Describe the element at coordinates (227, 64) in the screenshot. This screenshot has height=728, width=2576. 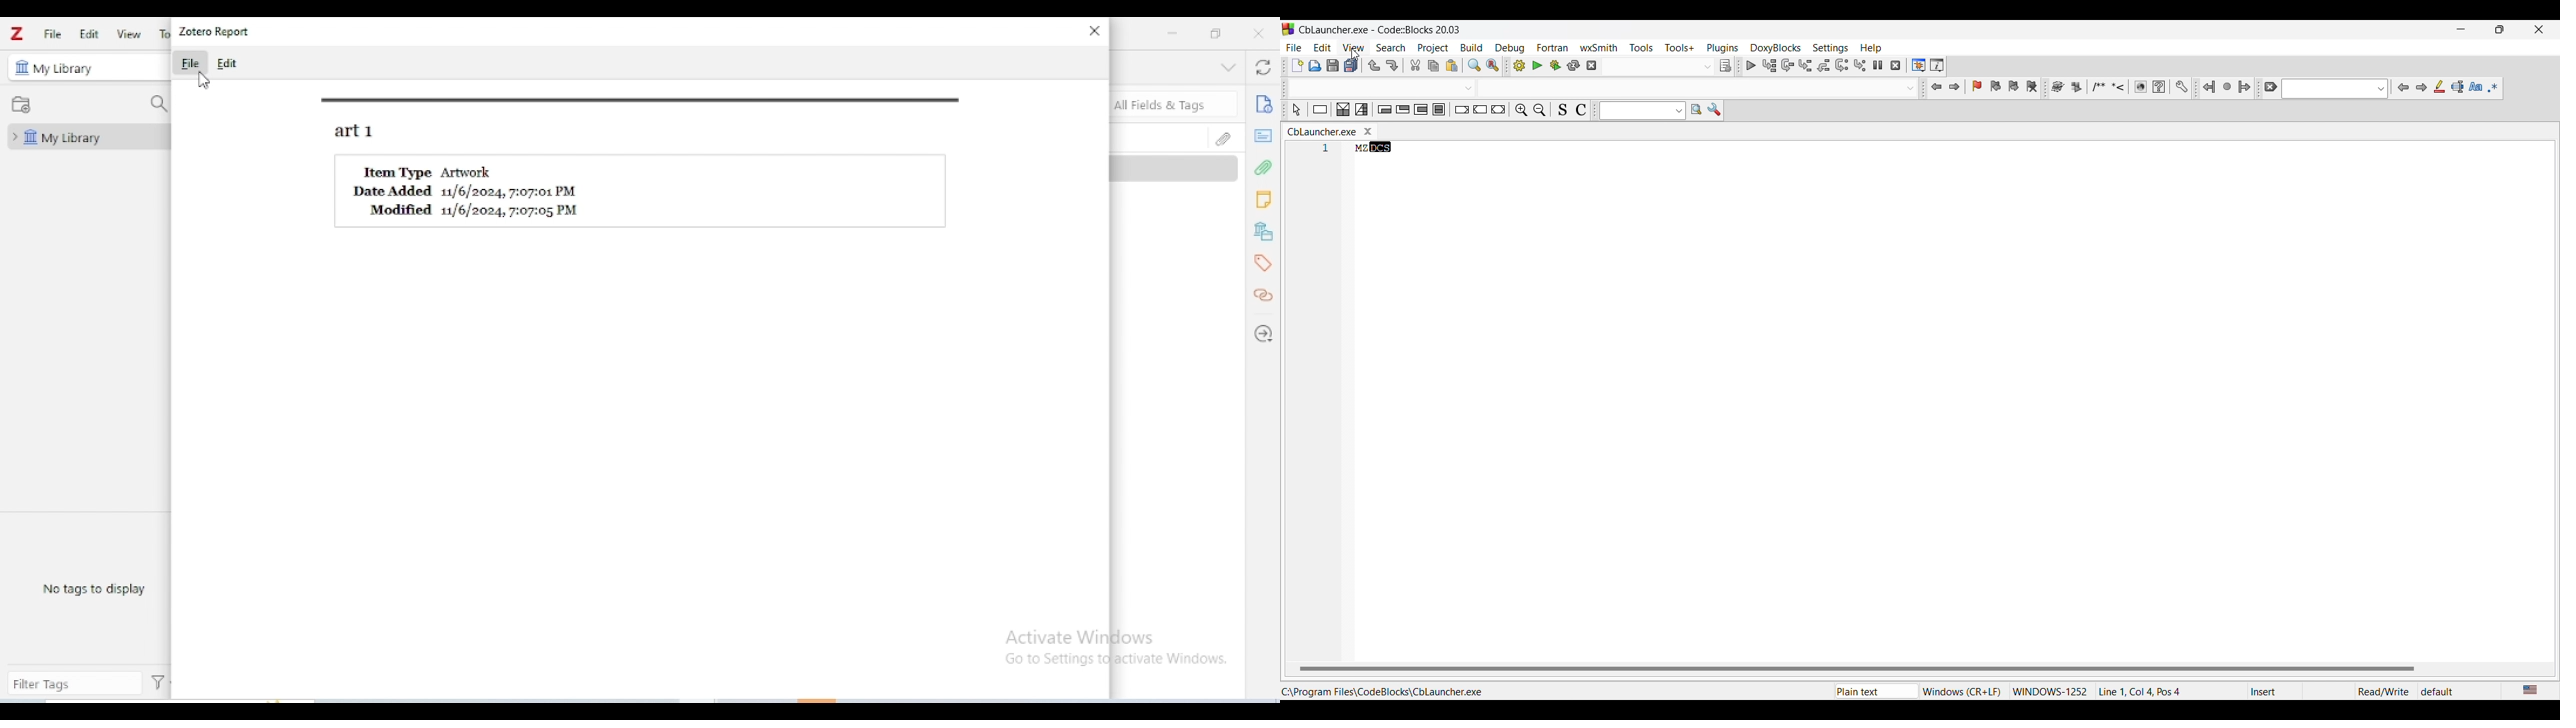
I see `edit` at that location.